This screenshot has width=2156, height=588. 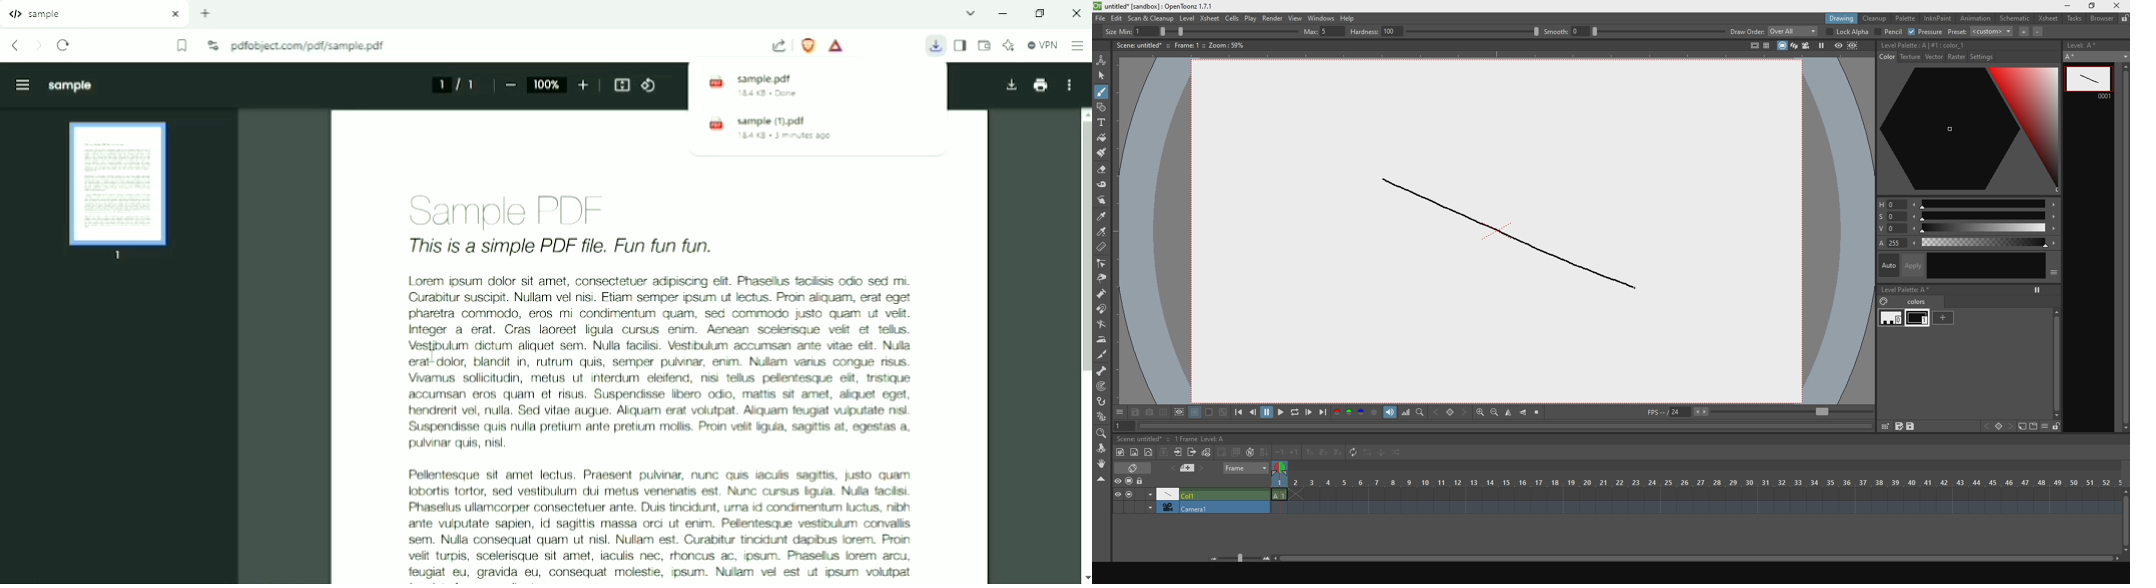 I want to click on icon, so click(x=2021, y=427).